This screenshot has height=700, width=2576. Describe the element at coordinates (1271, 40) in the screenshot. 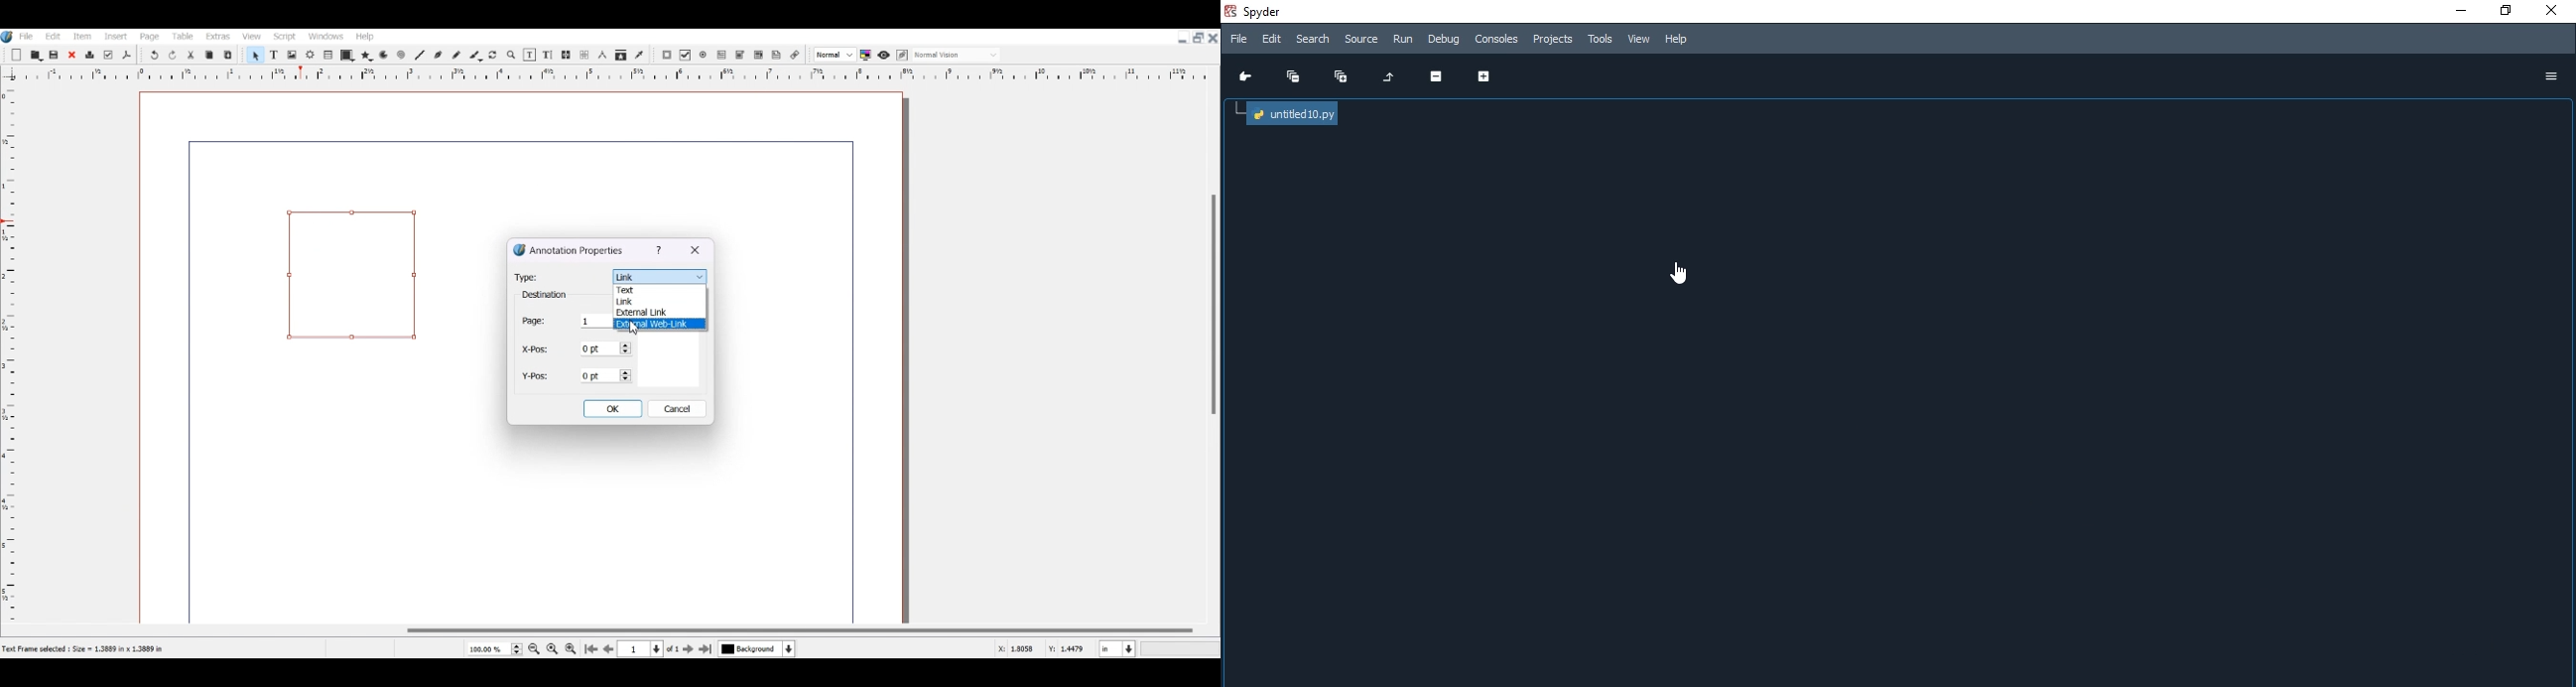

I see `Edit` at that location.